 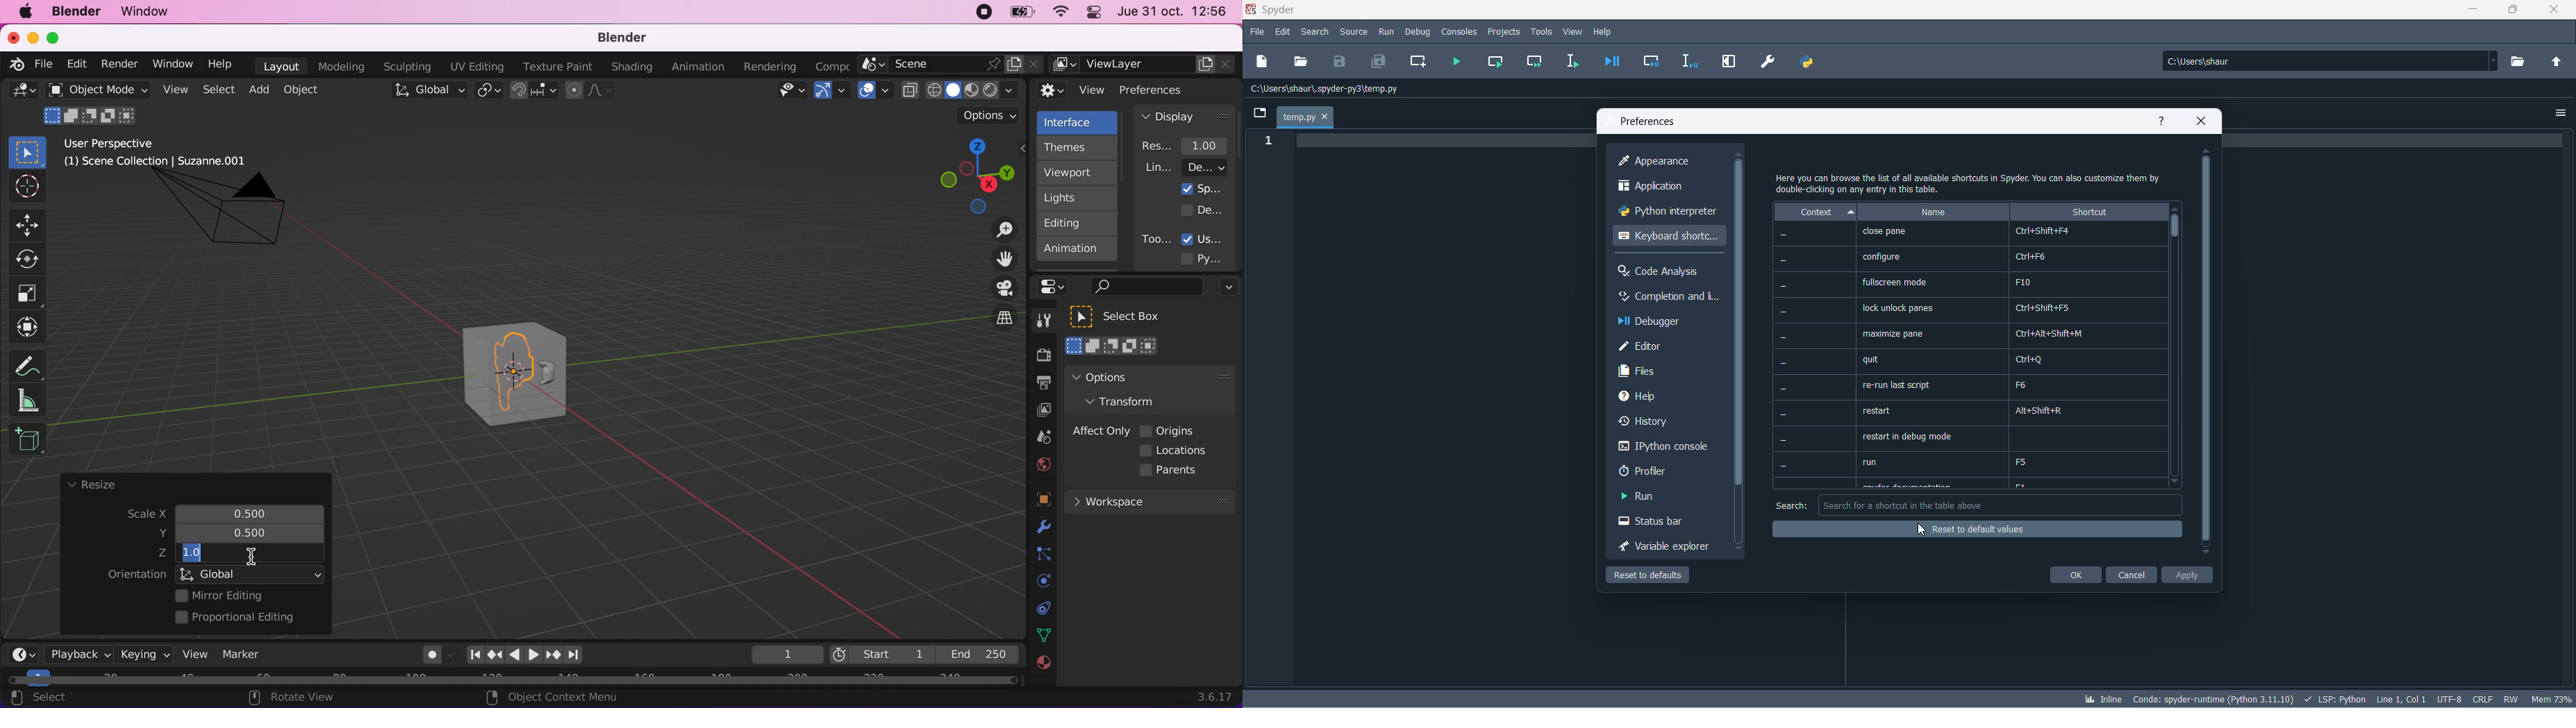 I want to click on transform pivot point, so click(x=490, y=91).